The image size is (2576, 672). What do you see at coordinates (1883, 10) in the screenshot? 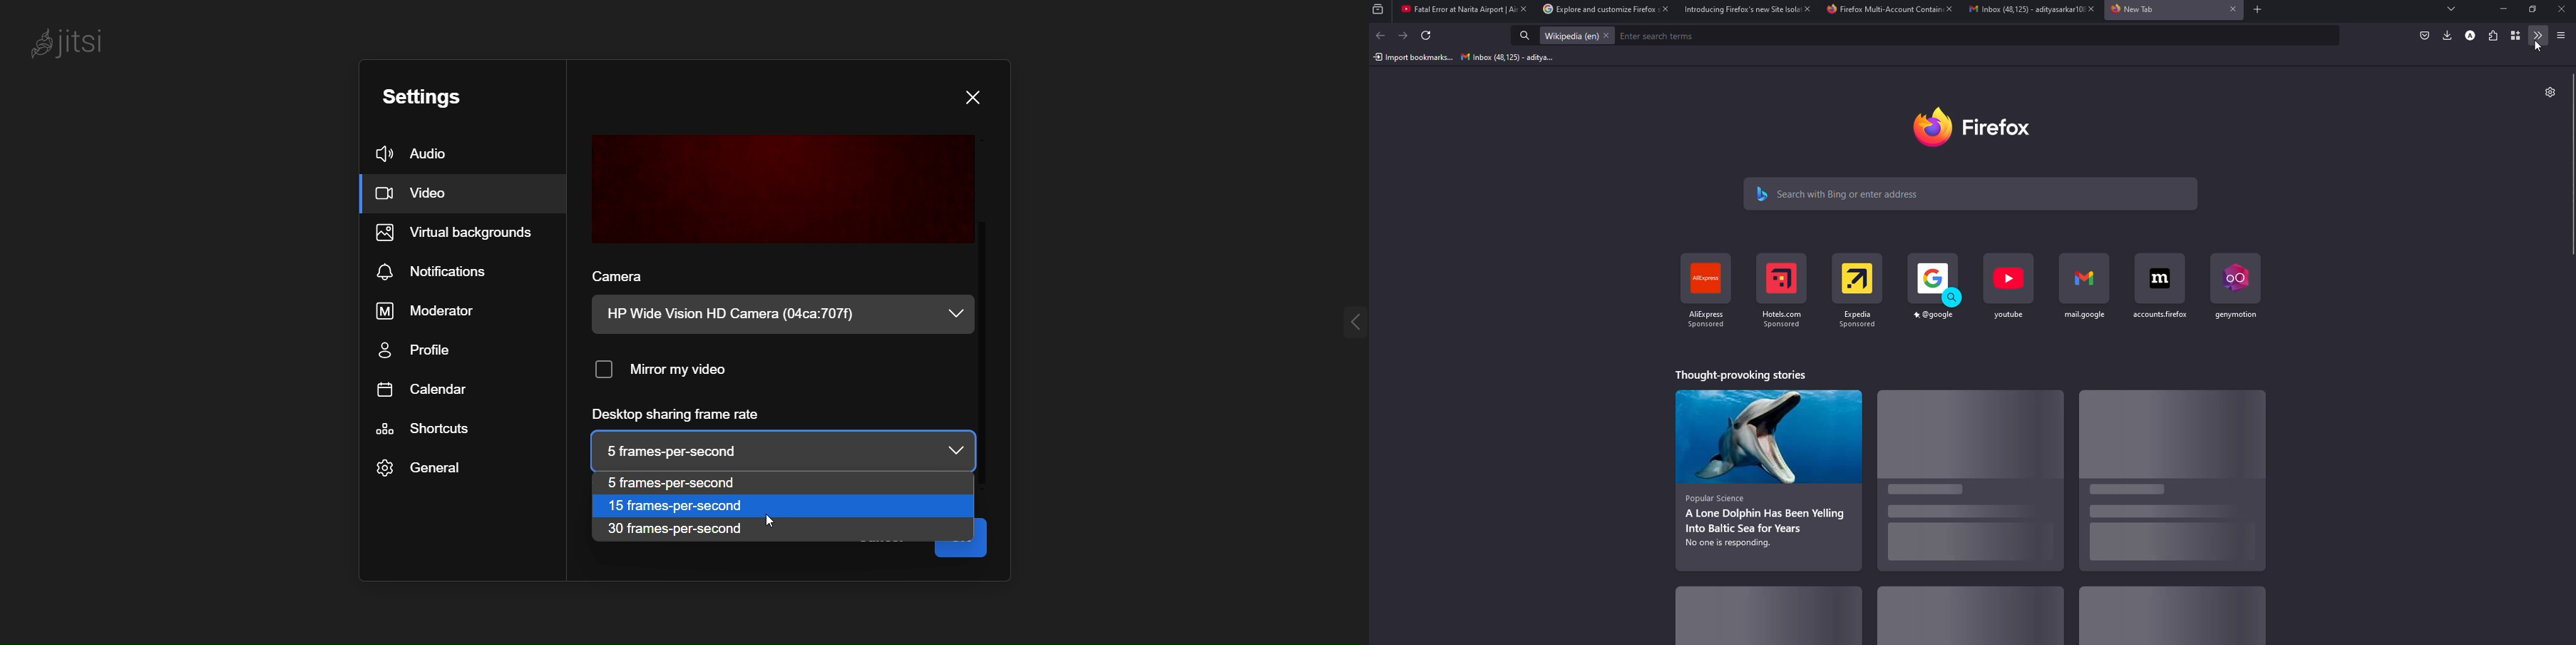
I see `tab` at bounding box center [1883, 10].